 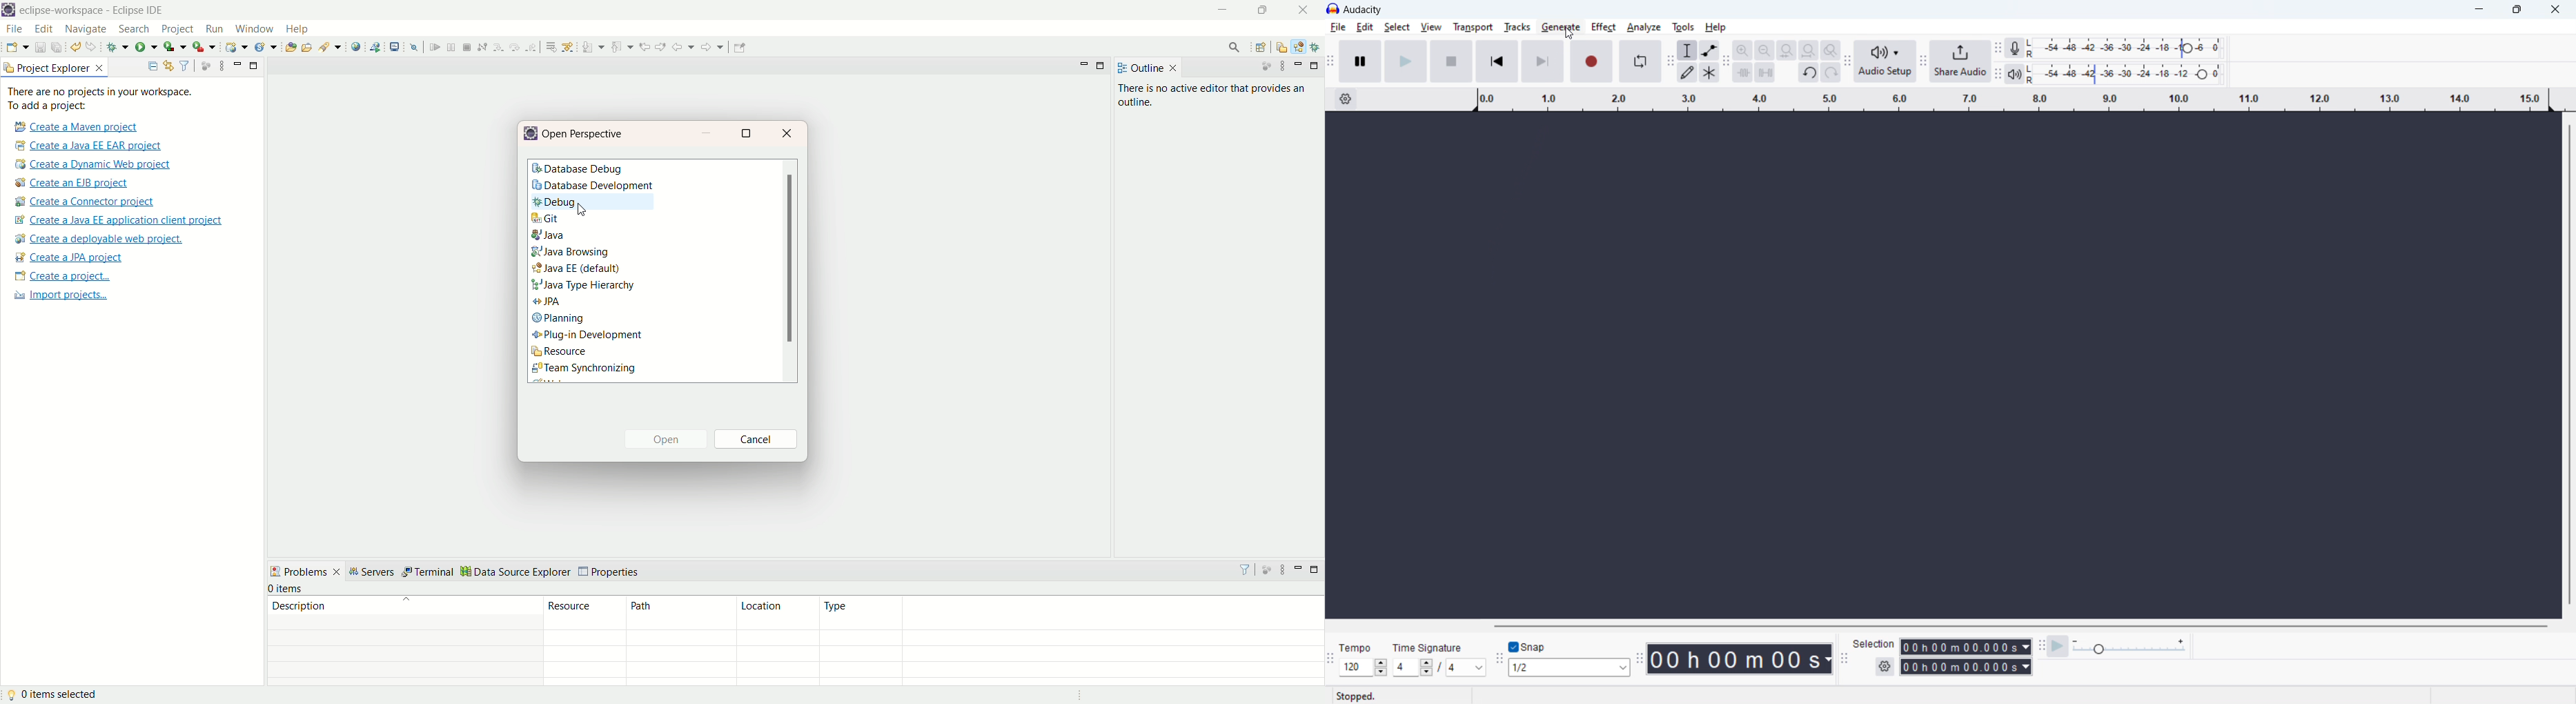 What do you see at coordinates (568, 47) in the screenshot?
I see `use step filters` at bounding box center [568, 47].